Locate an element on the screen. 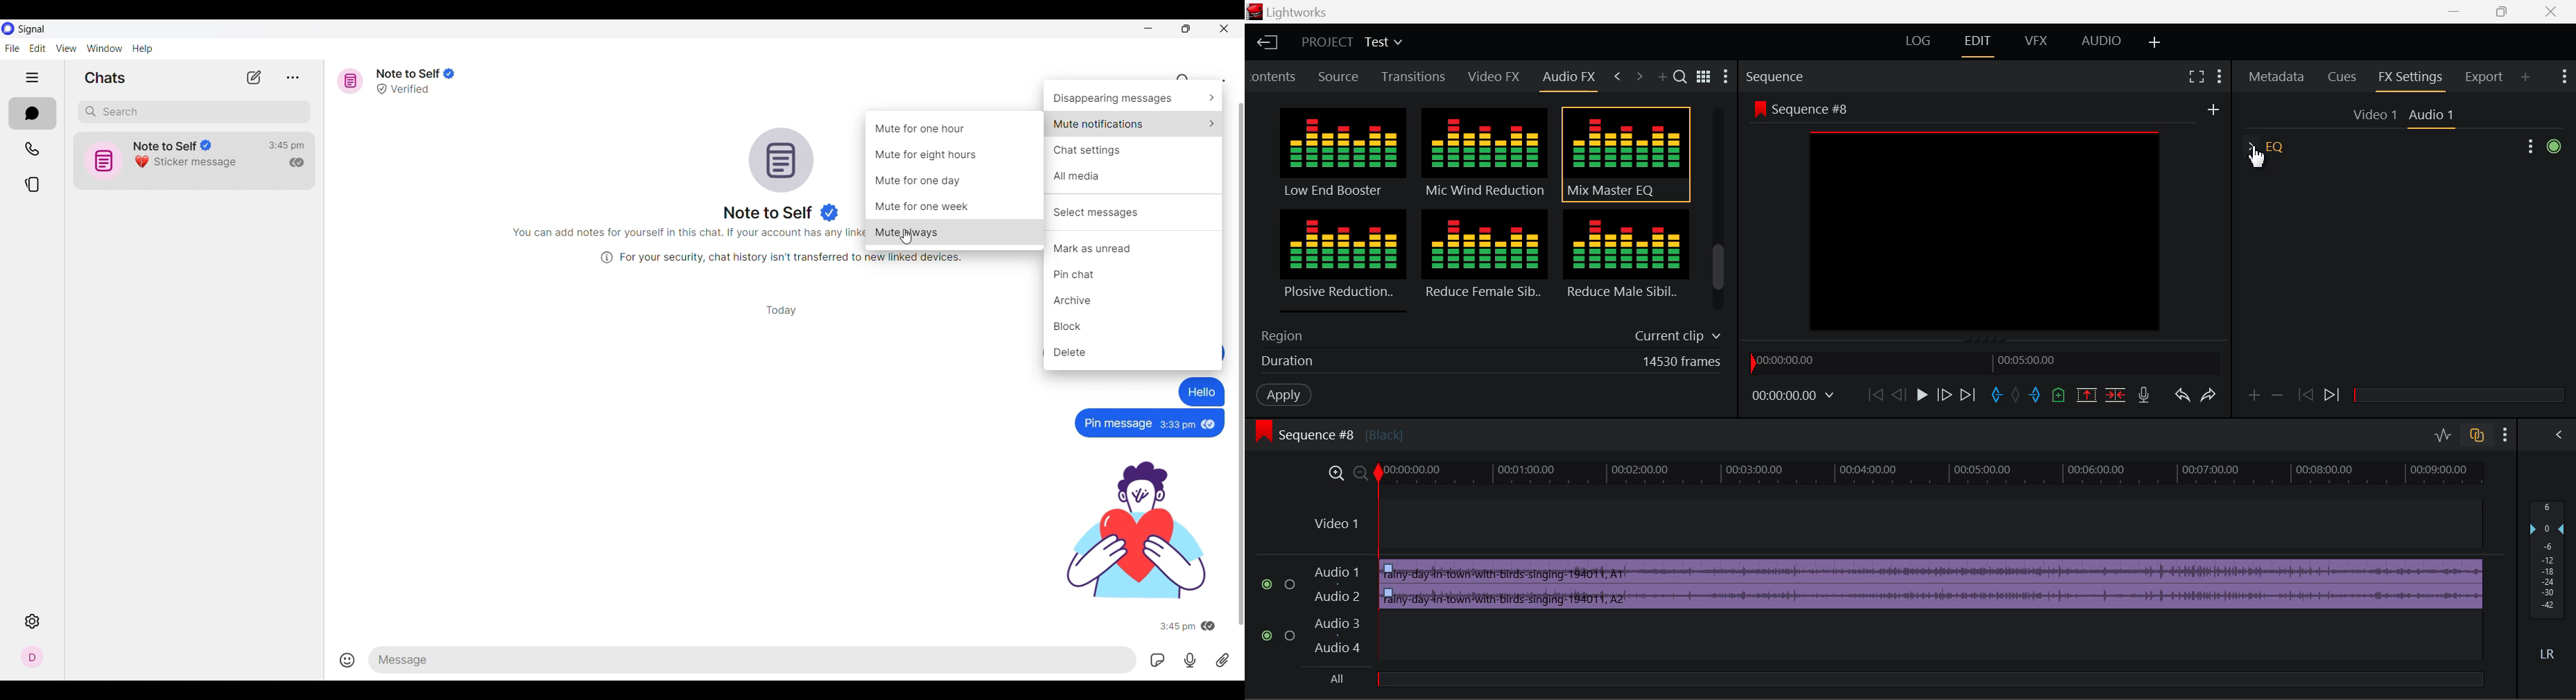  Go Back is located at coordinates (1899, 395).